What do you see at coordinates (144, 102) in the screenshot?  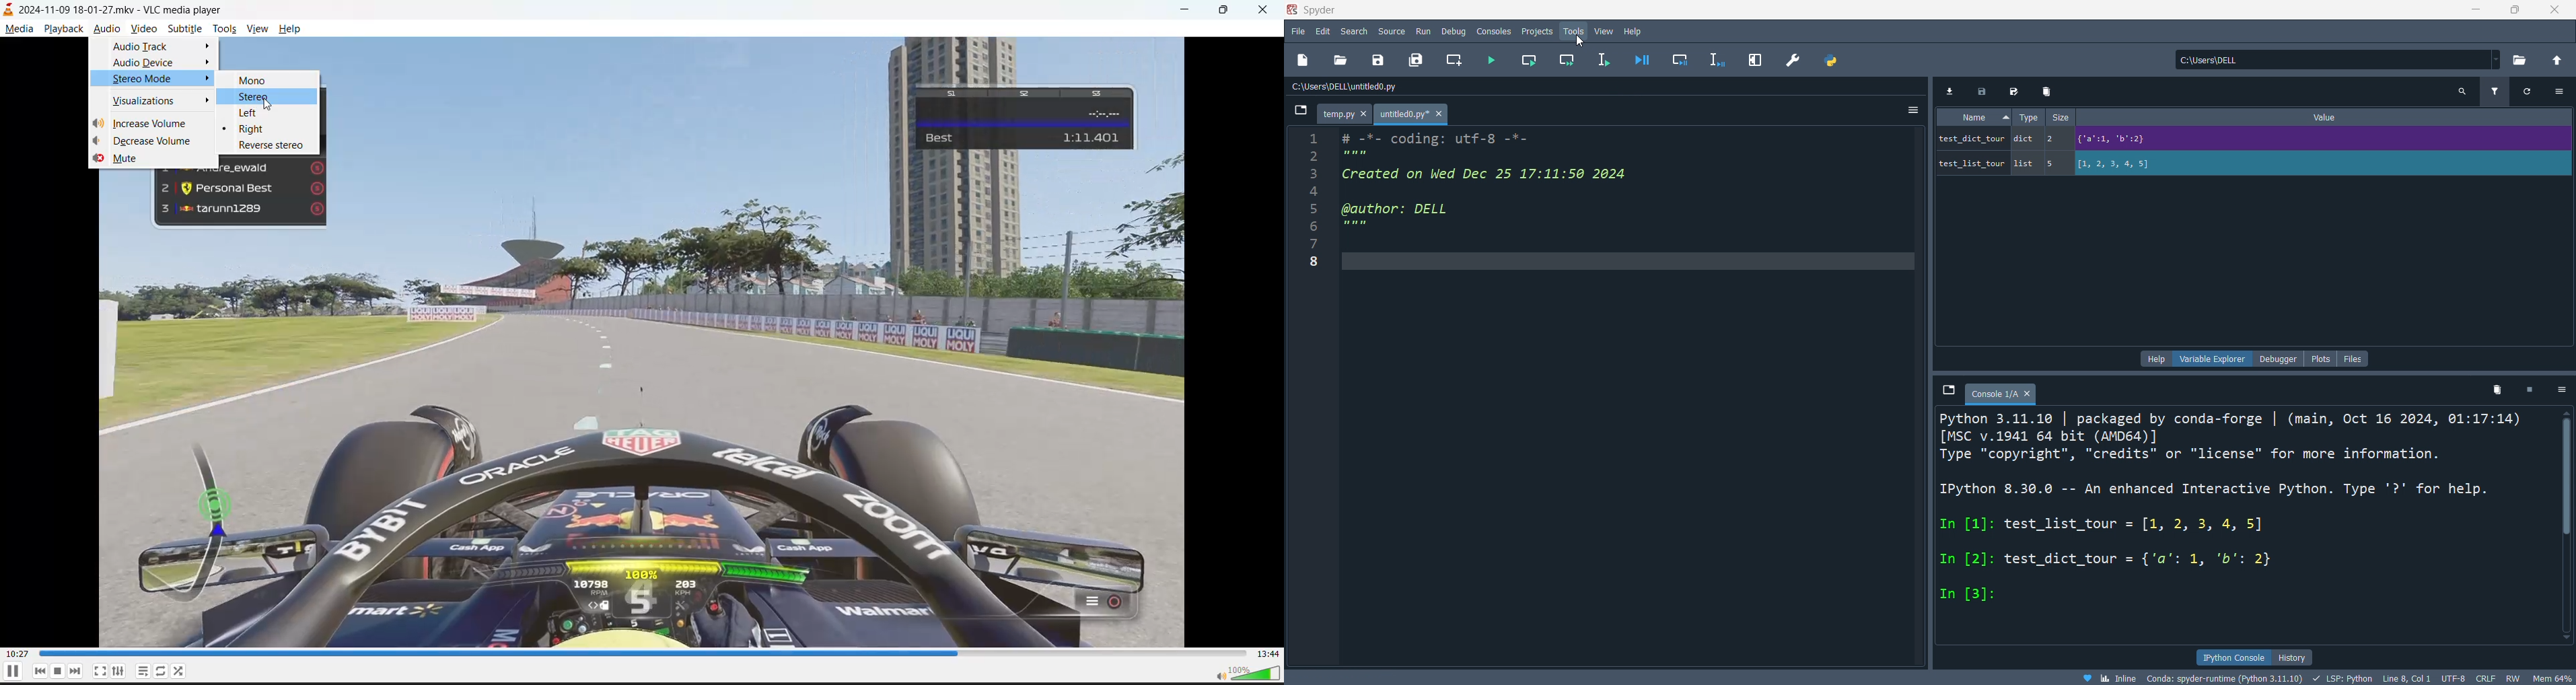 I see `visualizations` at bounding box center [144, 102].